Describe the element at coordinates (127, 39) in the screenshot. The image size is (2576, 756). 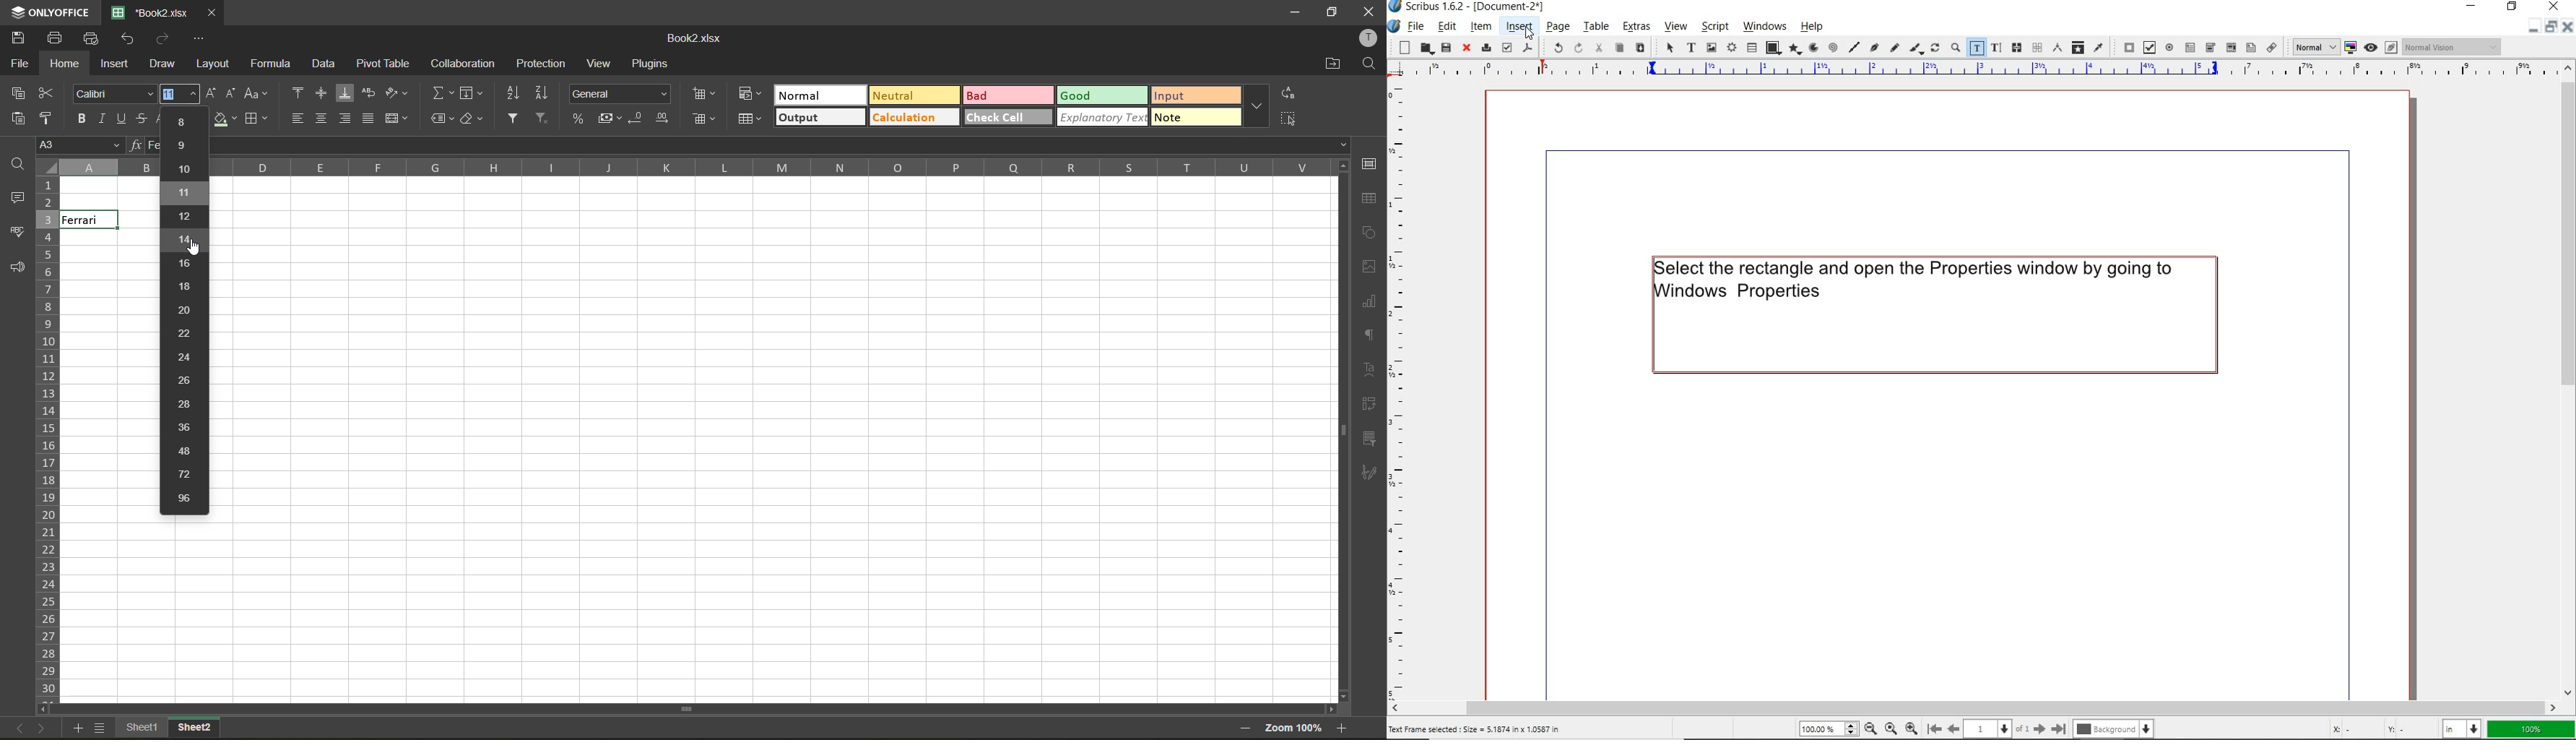
I see `undo` at that location.